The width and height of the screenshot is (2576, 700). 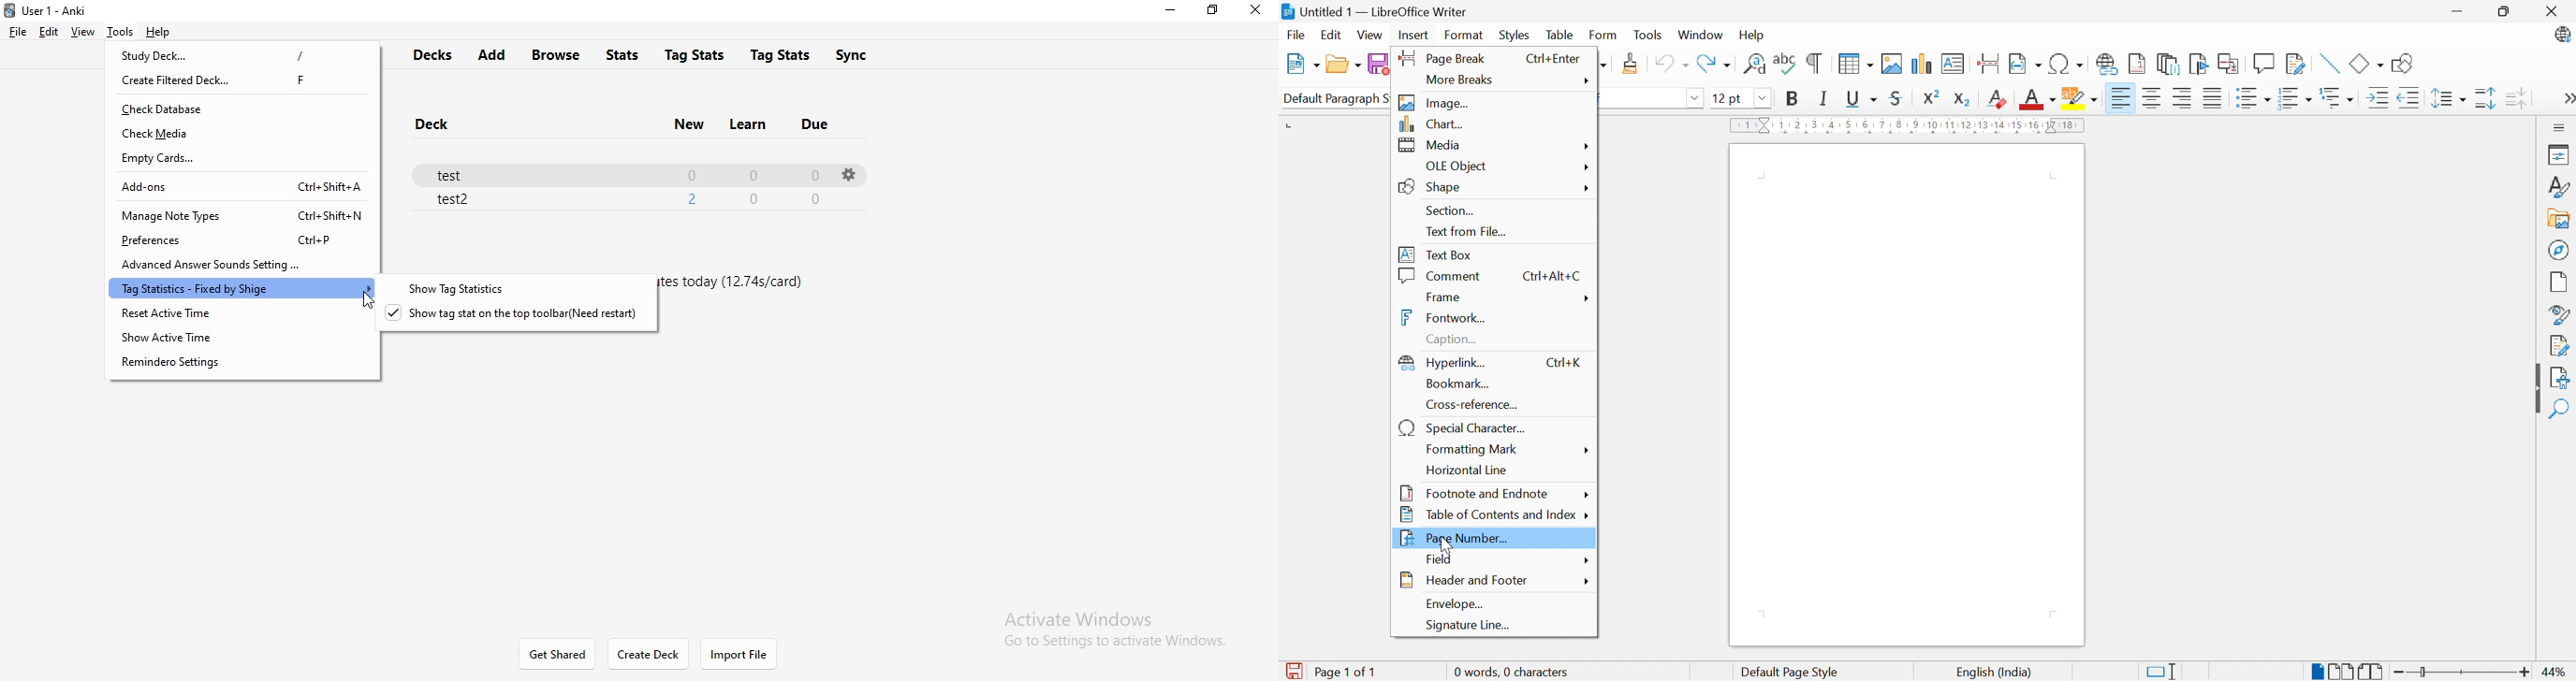 I want to click on text1, so click(x=745, y=296).